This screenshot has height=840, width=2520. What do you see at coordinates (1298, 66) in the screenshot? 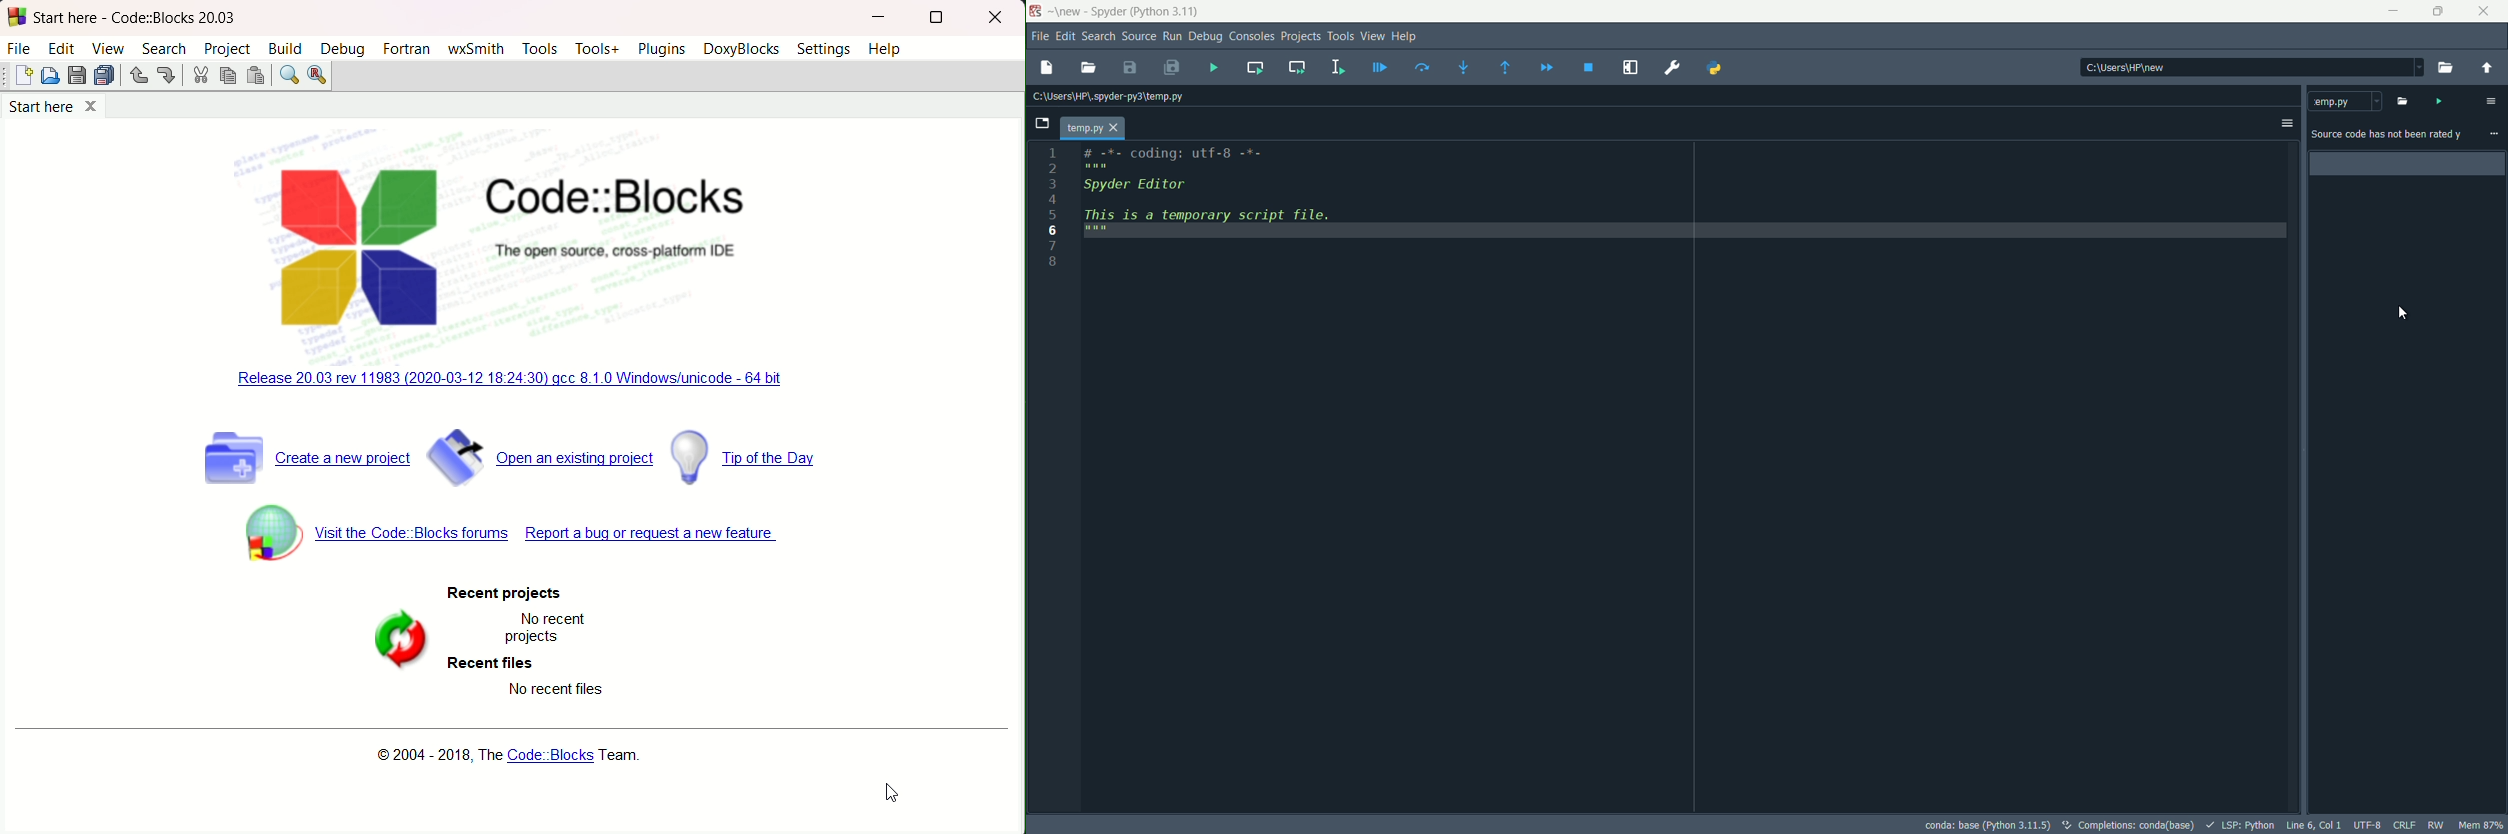
I see `run current cell and go to the next one` at bounding box center [1298, 66].